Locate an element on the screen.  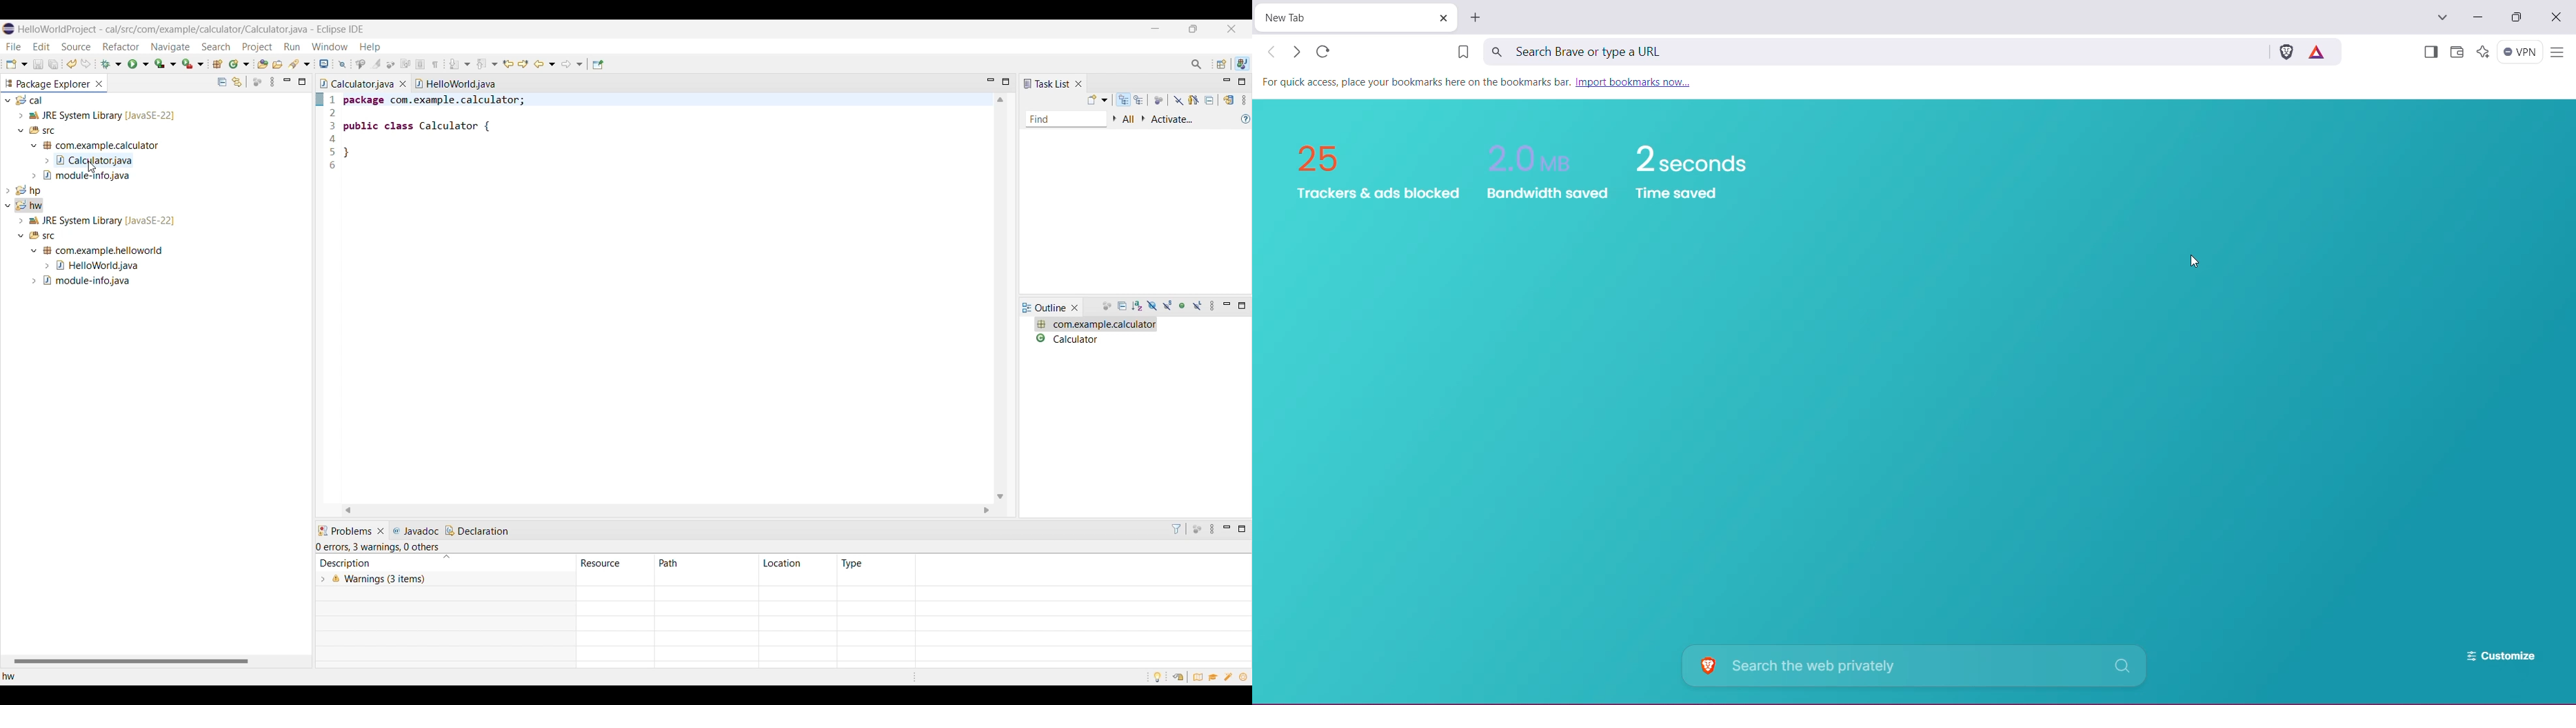
hw is located at coordinates (19, 678).